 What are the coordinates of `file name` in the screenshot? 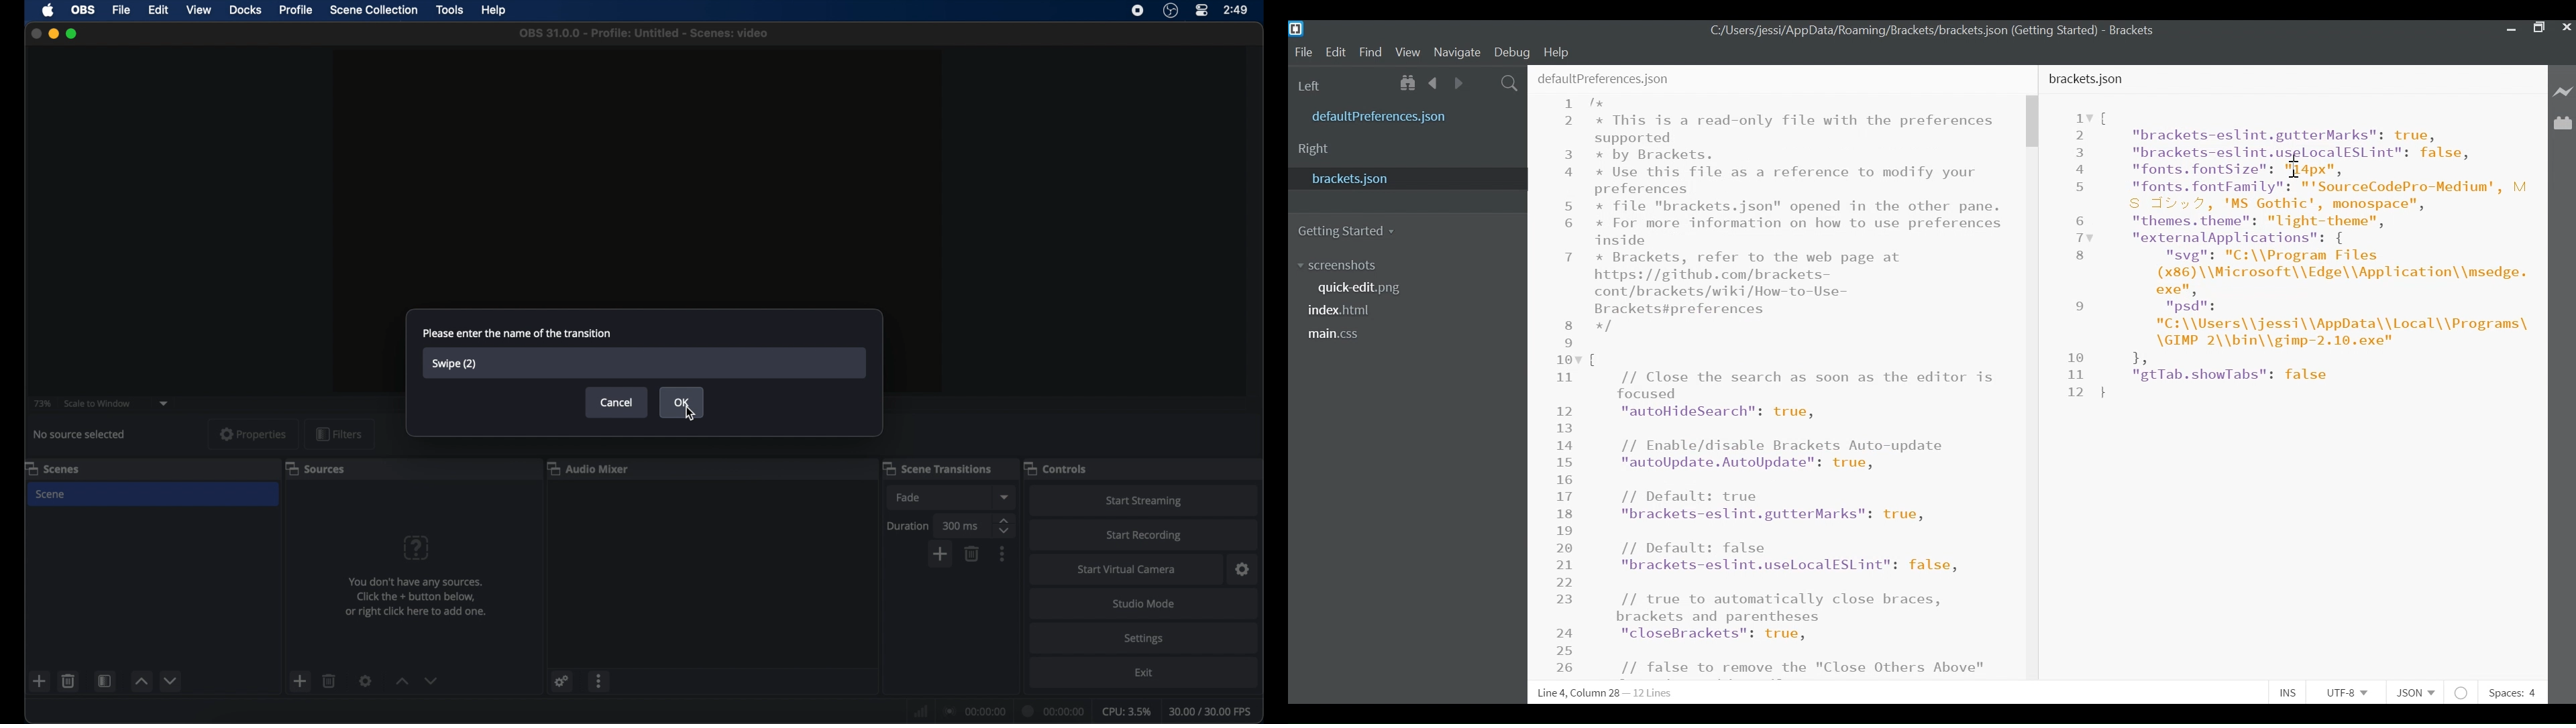 It's located at (643, 33).